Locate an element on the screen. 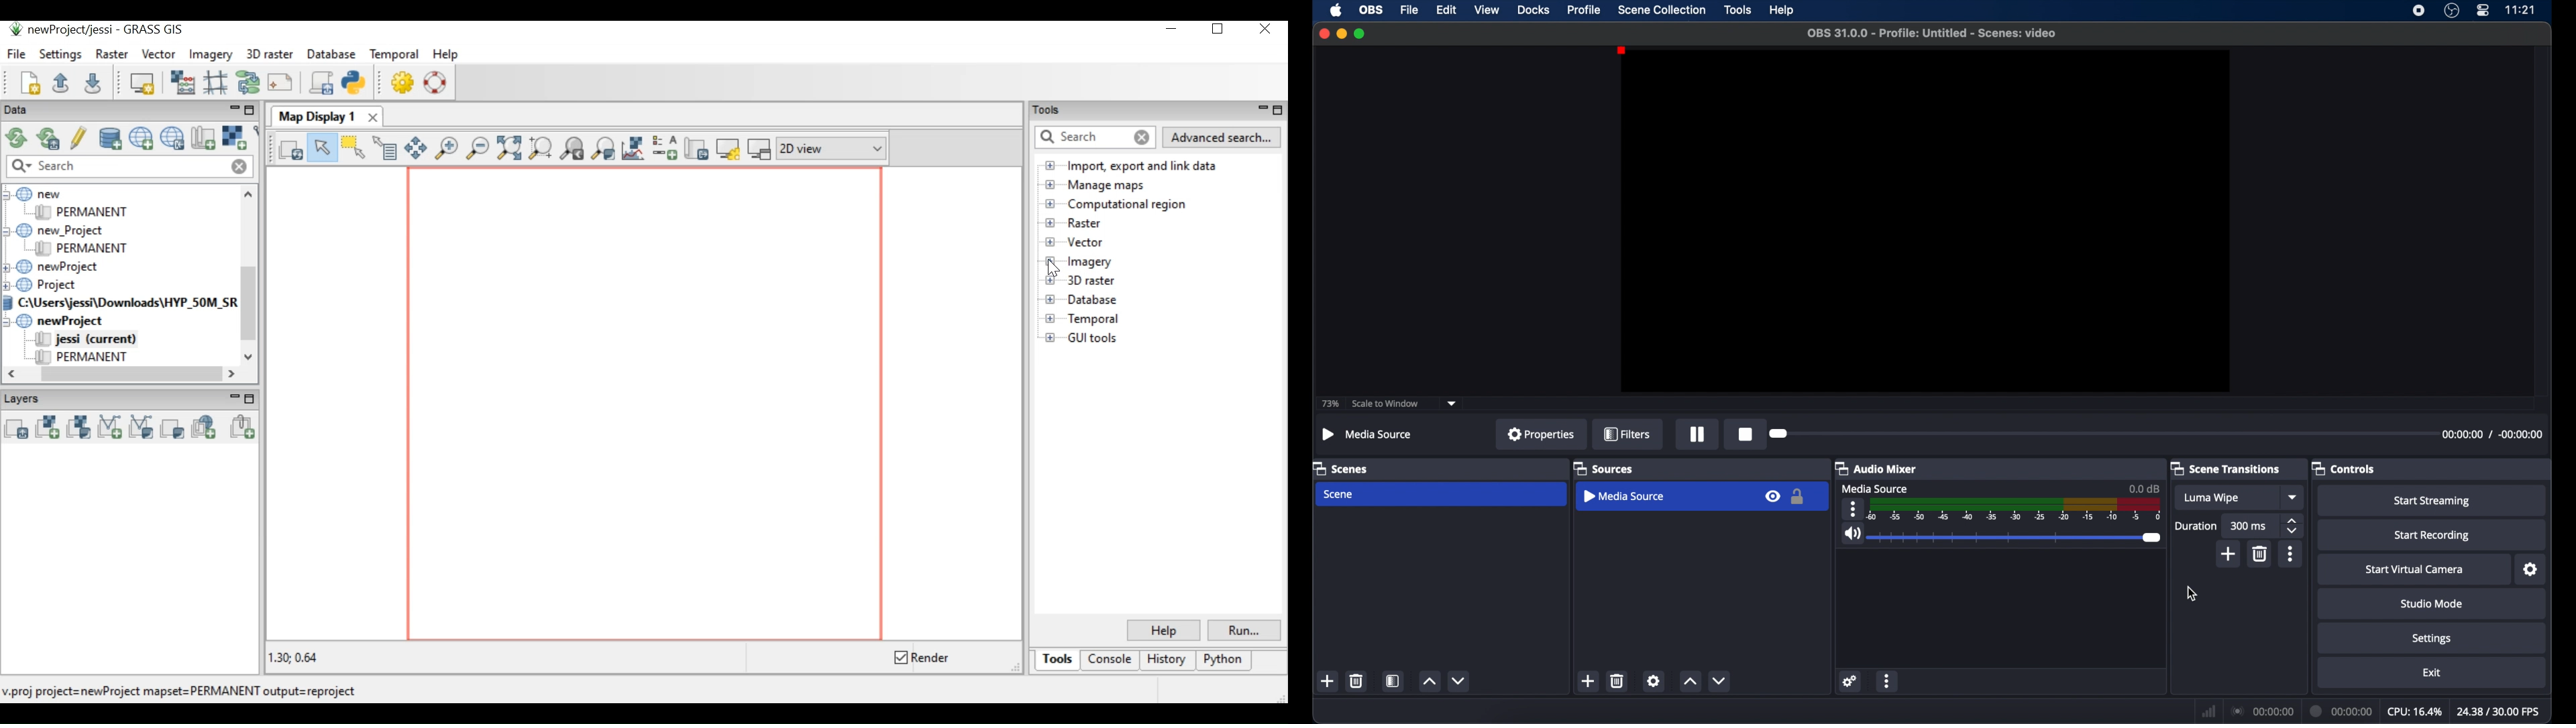 This screenshot has height=728, width=2576. preview is located at coordinates (1925, 222).